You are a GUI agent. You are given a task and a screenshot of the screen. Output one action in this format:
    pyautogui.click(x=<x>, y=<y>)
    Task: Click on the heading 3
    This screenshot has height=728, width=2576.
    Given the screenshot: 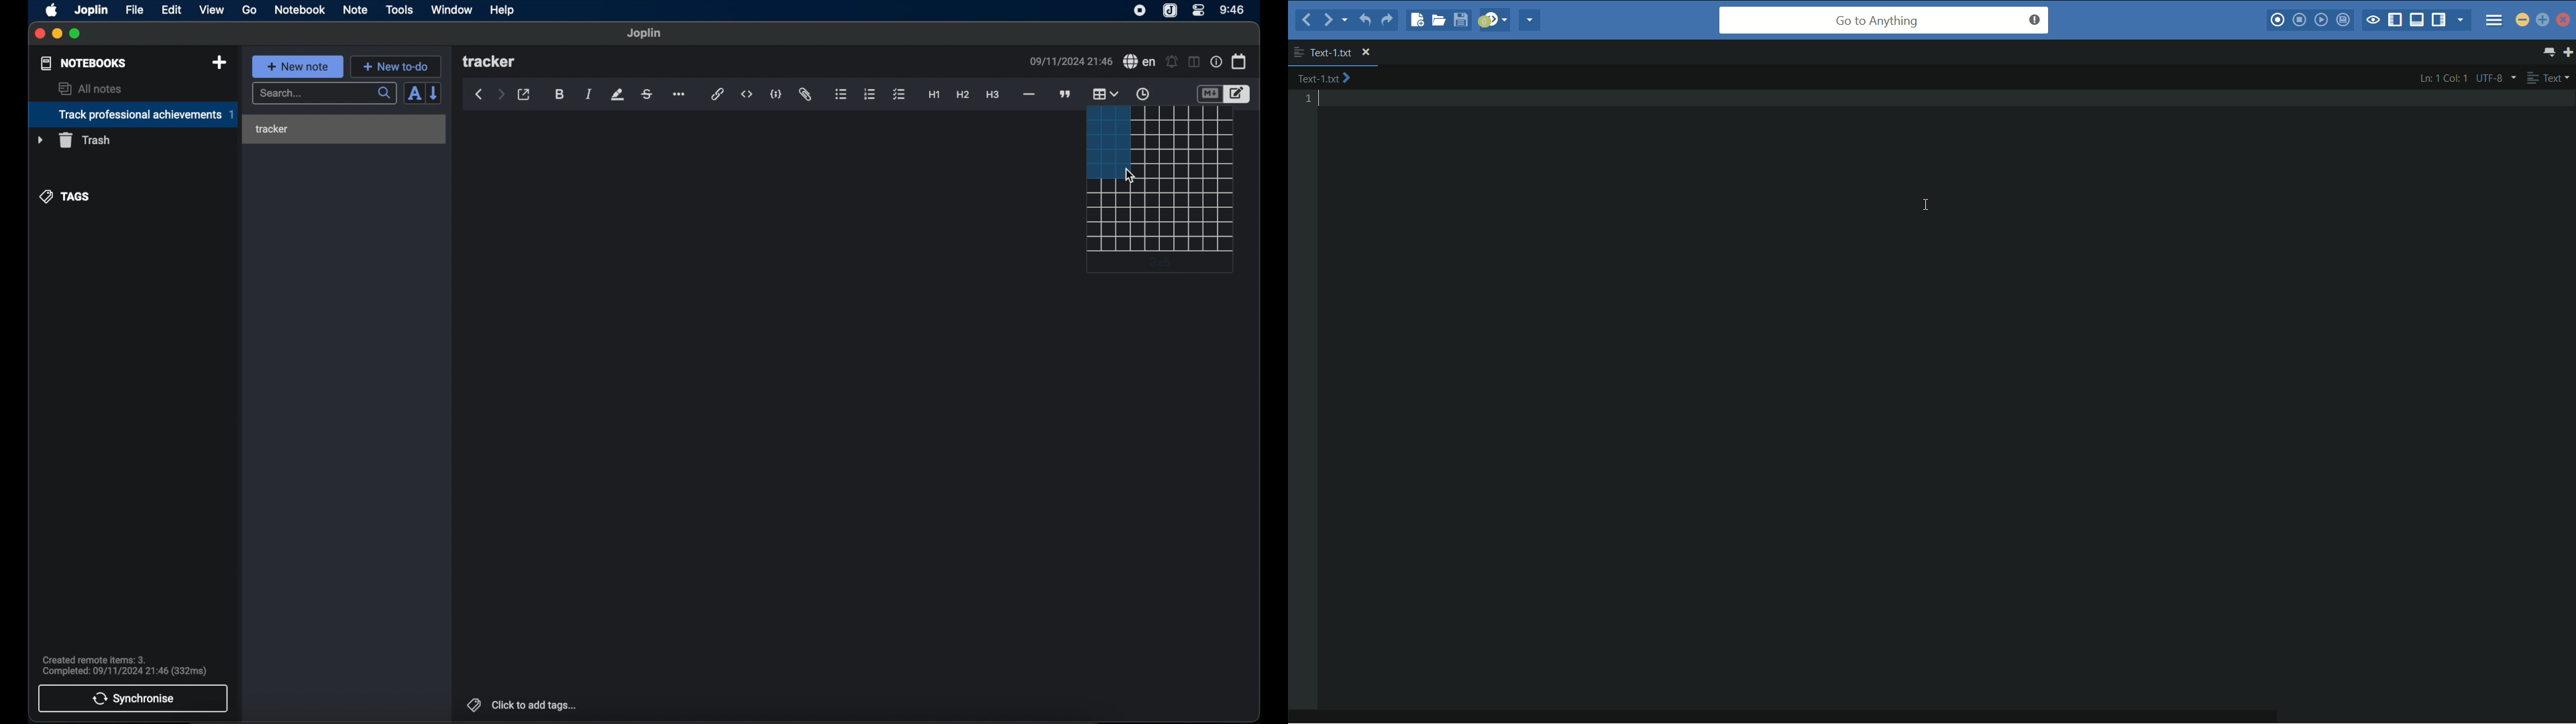 What is the action you would take?
    pyautogui.click(x=994, y=95)
    